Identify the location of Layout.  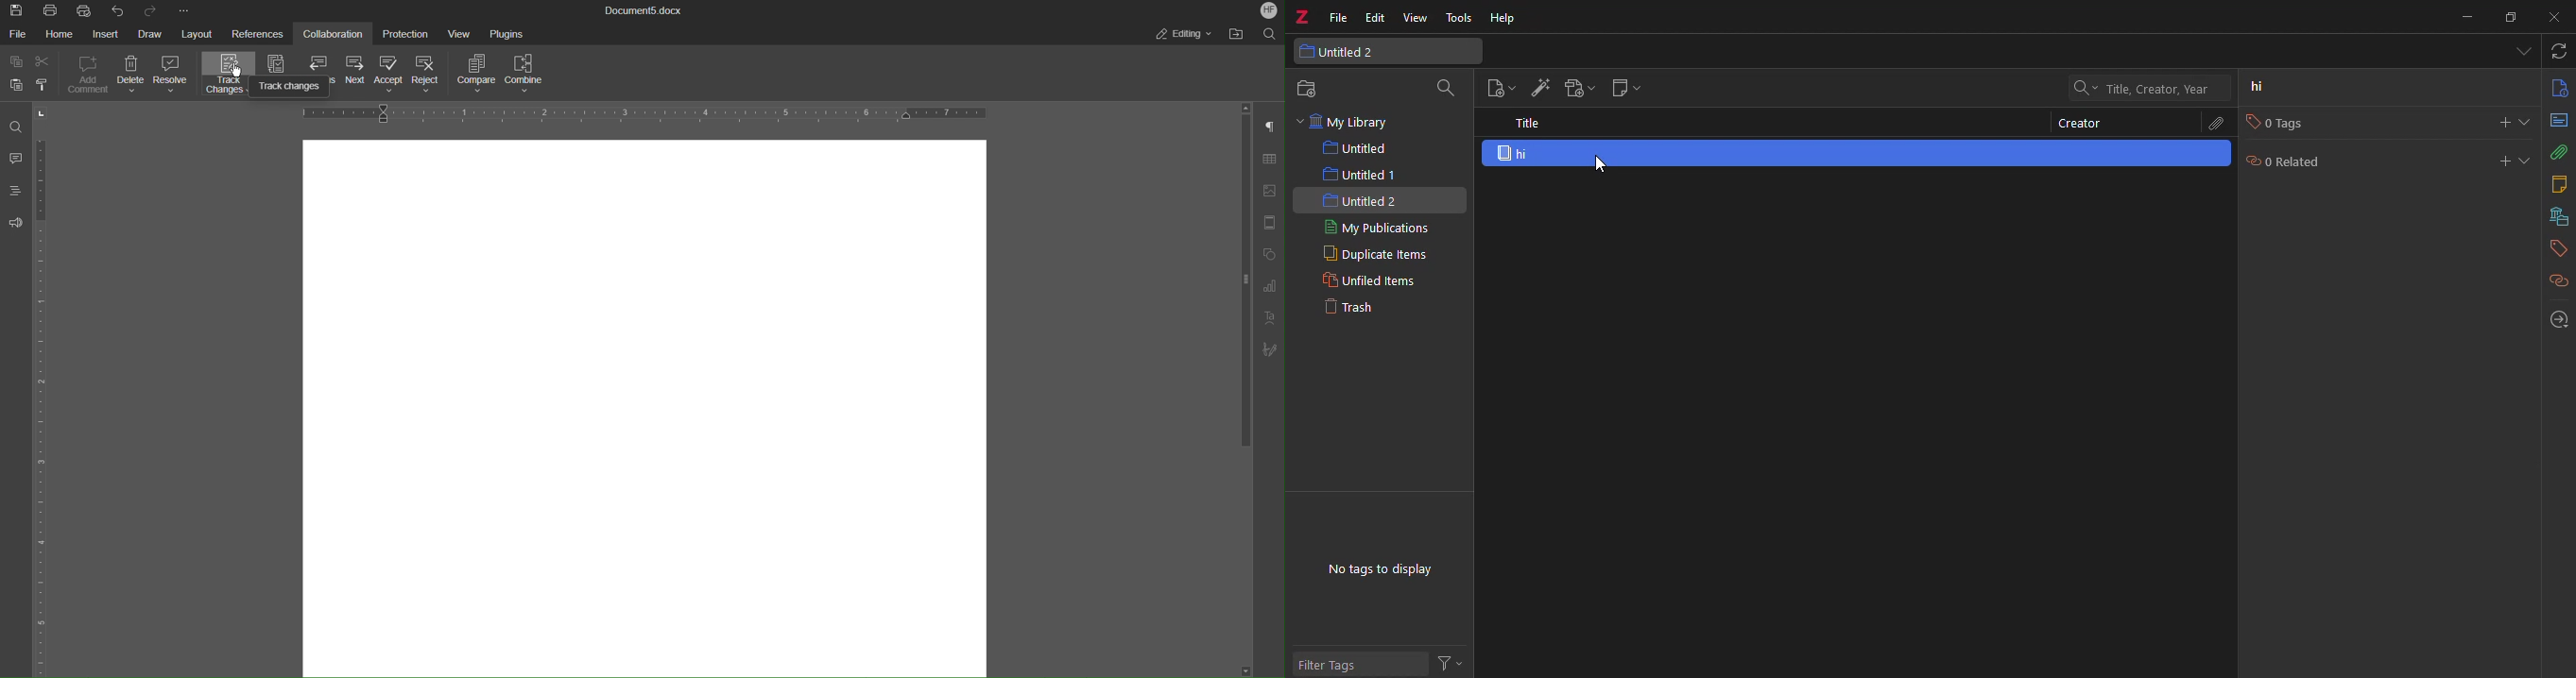
(204, 34).